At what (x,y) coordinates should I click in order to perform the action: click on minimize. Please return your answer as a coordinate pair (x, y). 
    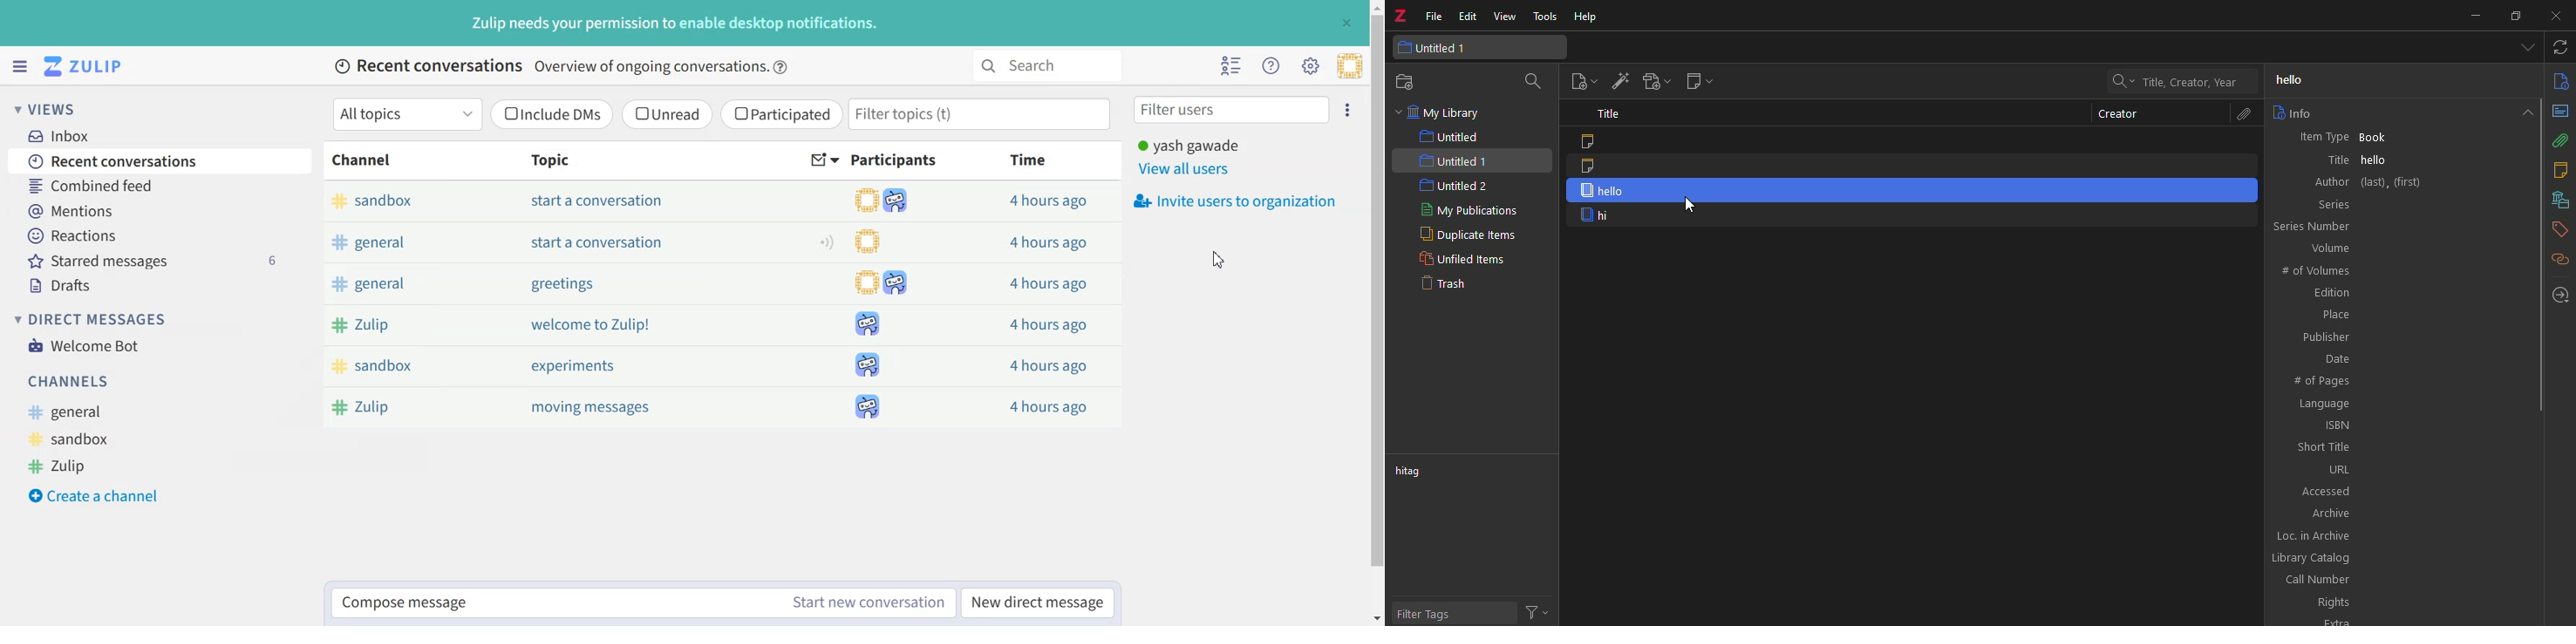
    Looking at the image, I should click on (2473, 15).